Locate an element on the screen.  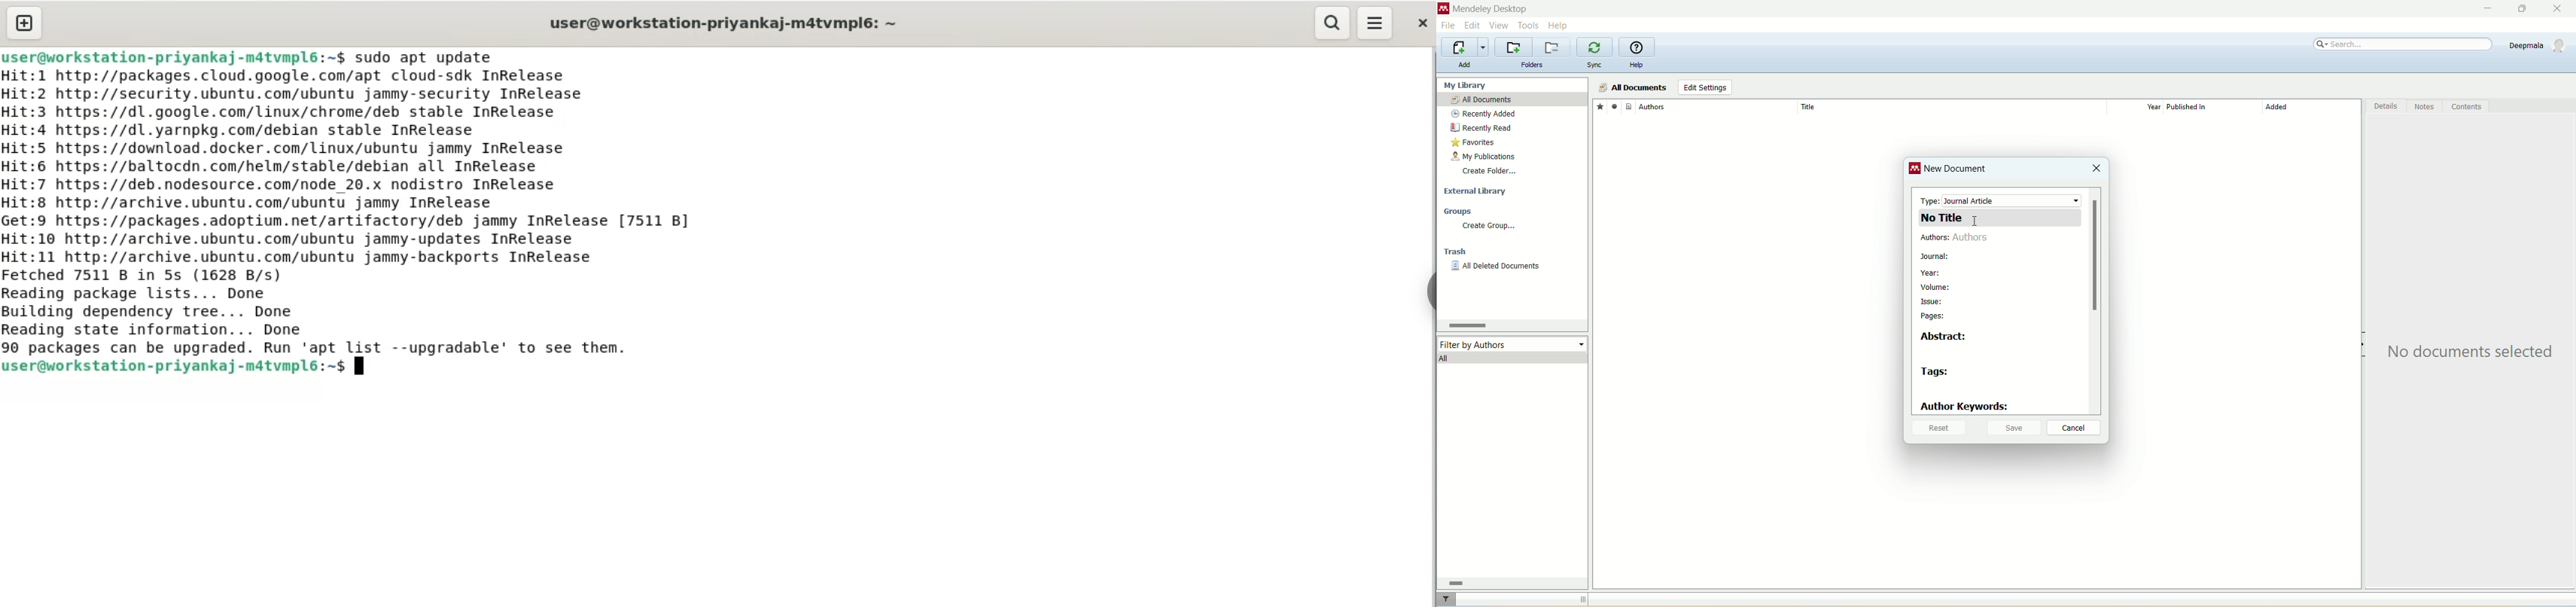
title is located at coordinates (2000, 217).